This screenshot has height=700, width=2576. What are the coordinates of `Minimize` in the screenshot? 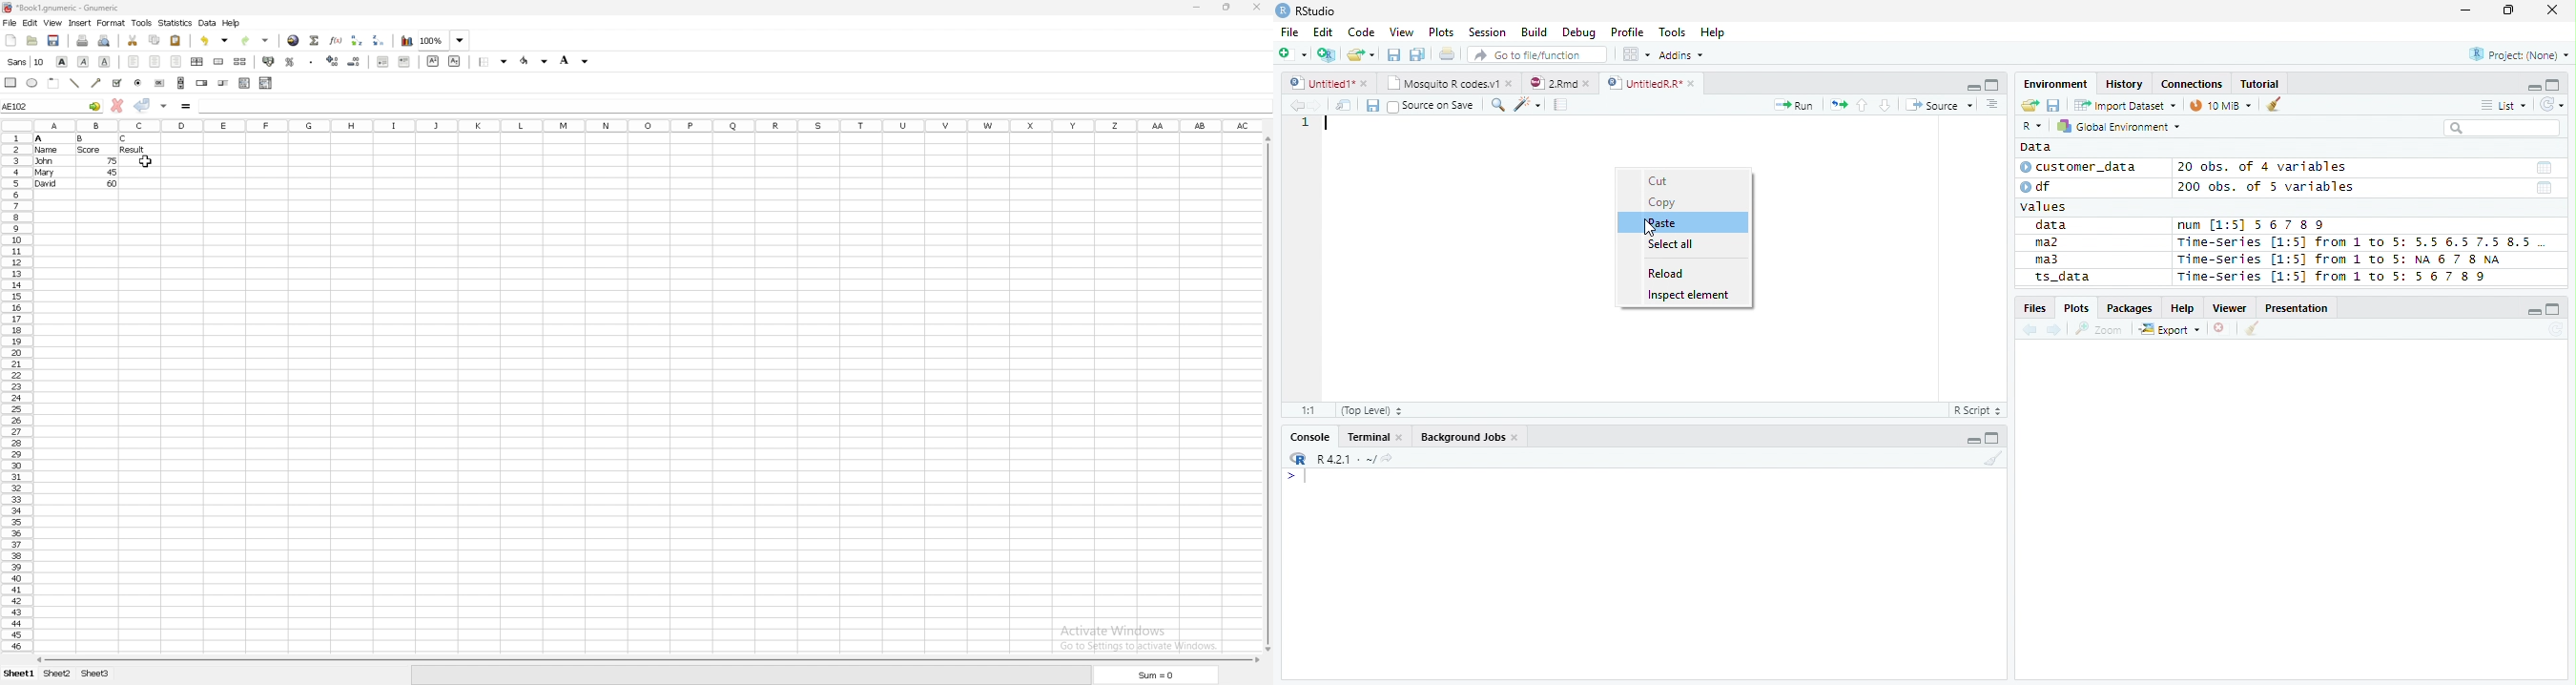 It's located at (2464, 12).